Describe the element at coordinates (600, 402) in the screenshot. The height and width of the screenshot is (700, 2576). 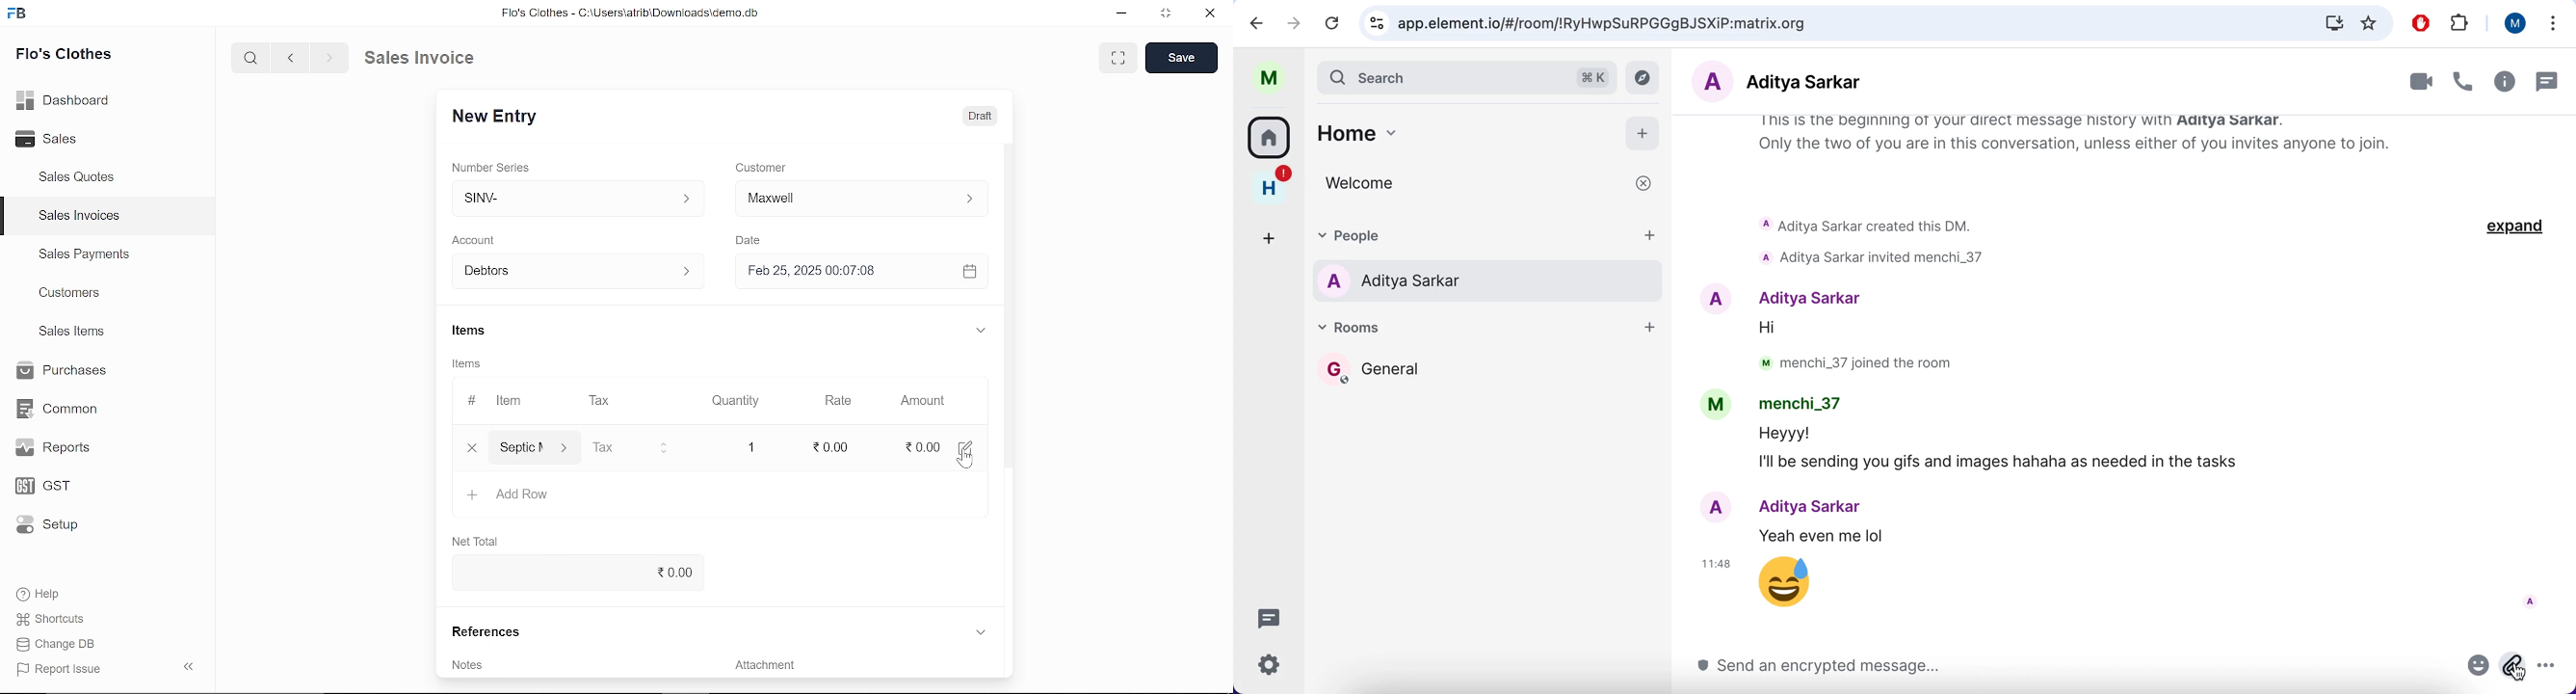
I see `Tax` at that location.